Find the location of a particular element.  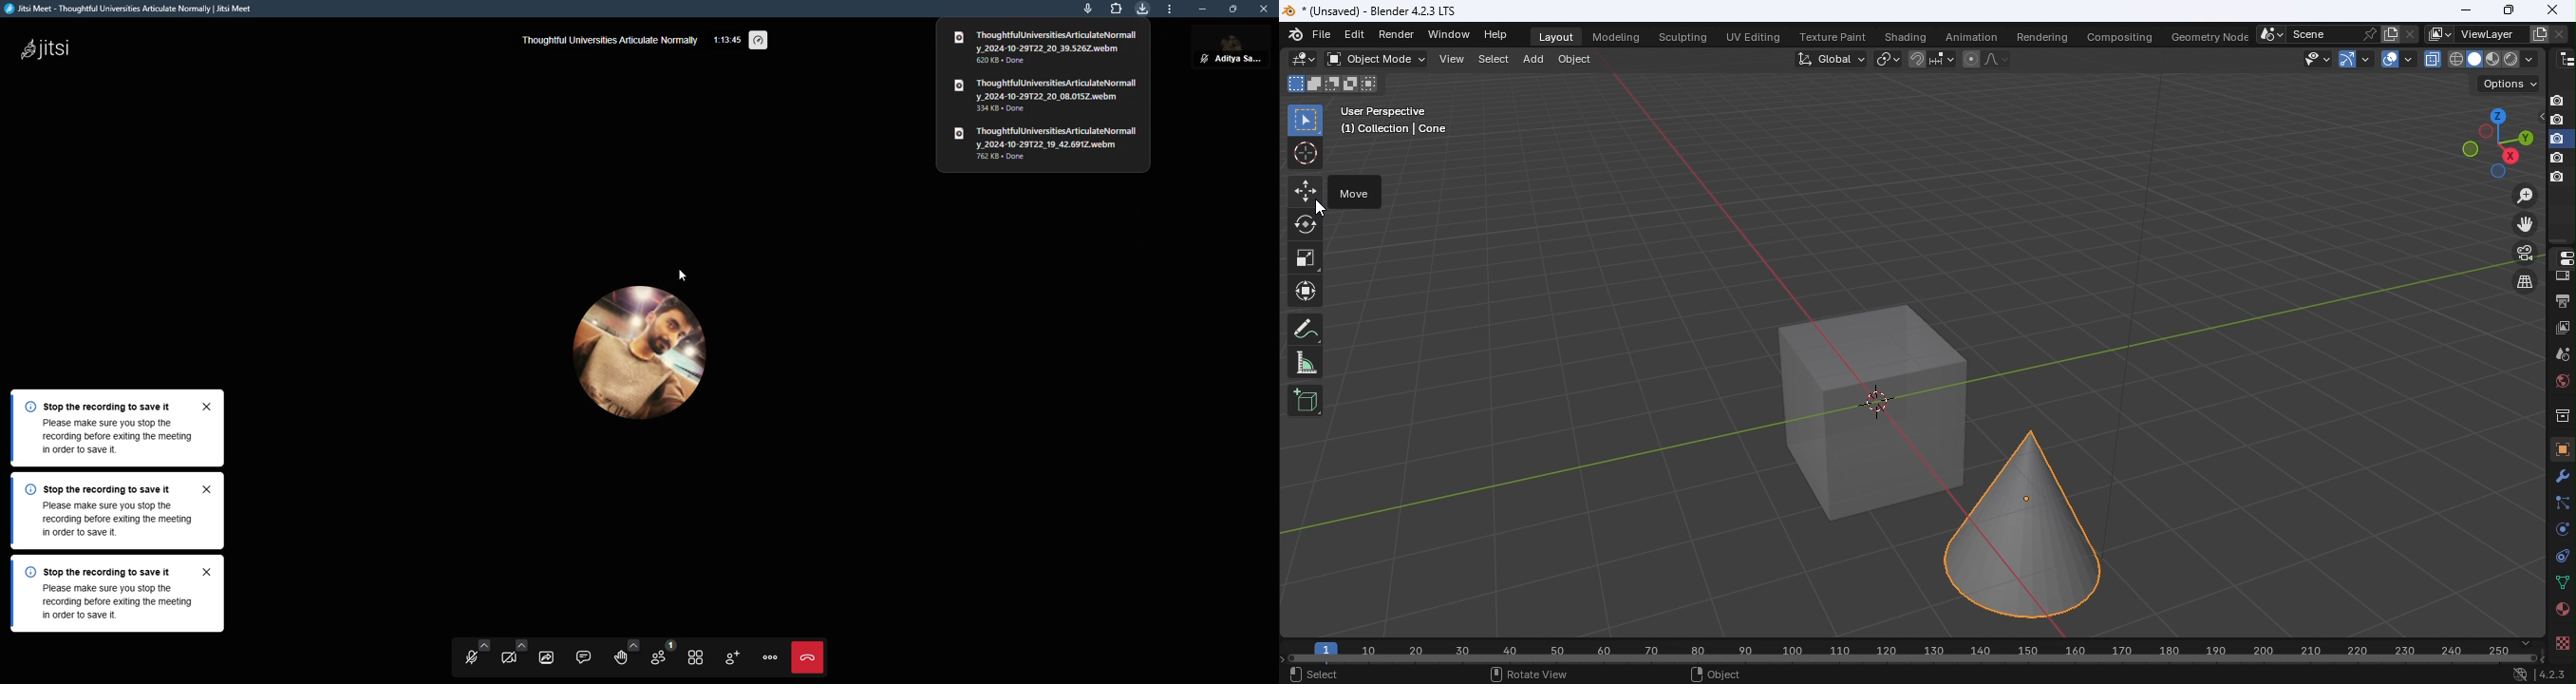

Editor type is located at coordinates (2567, 57).